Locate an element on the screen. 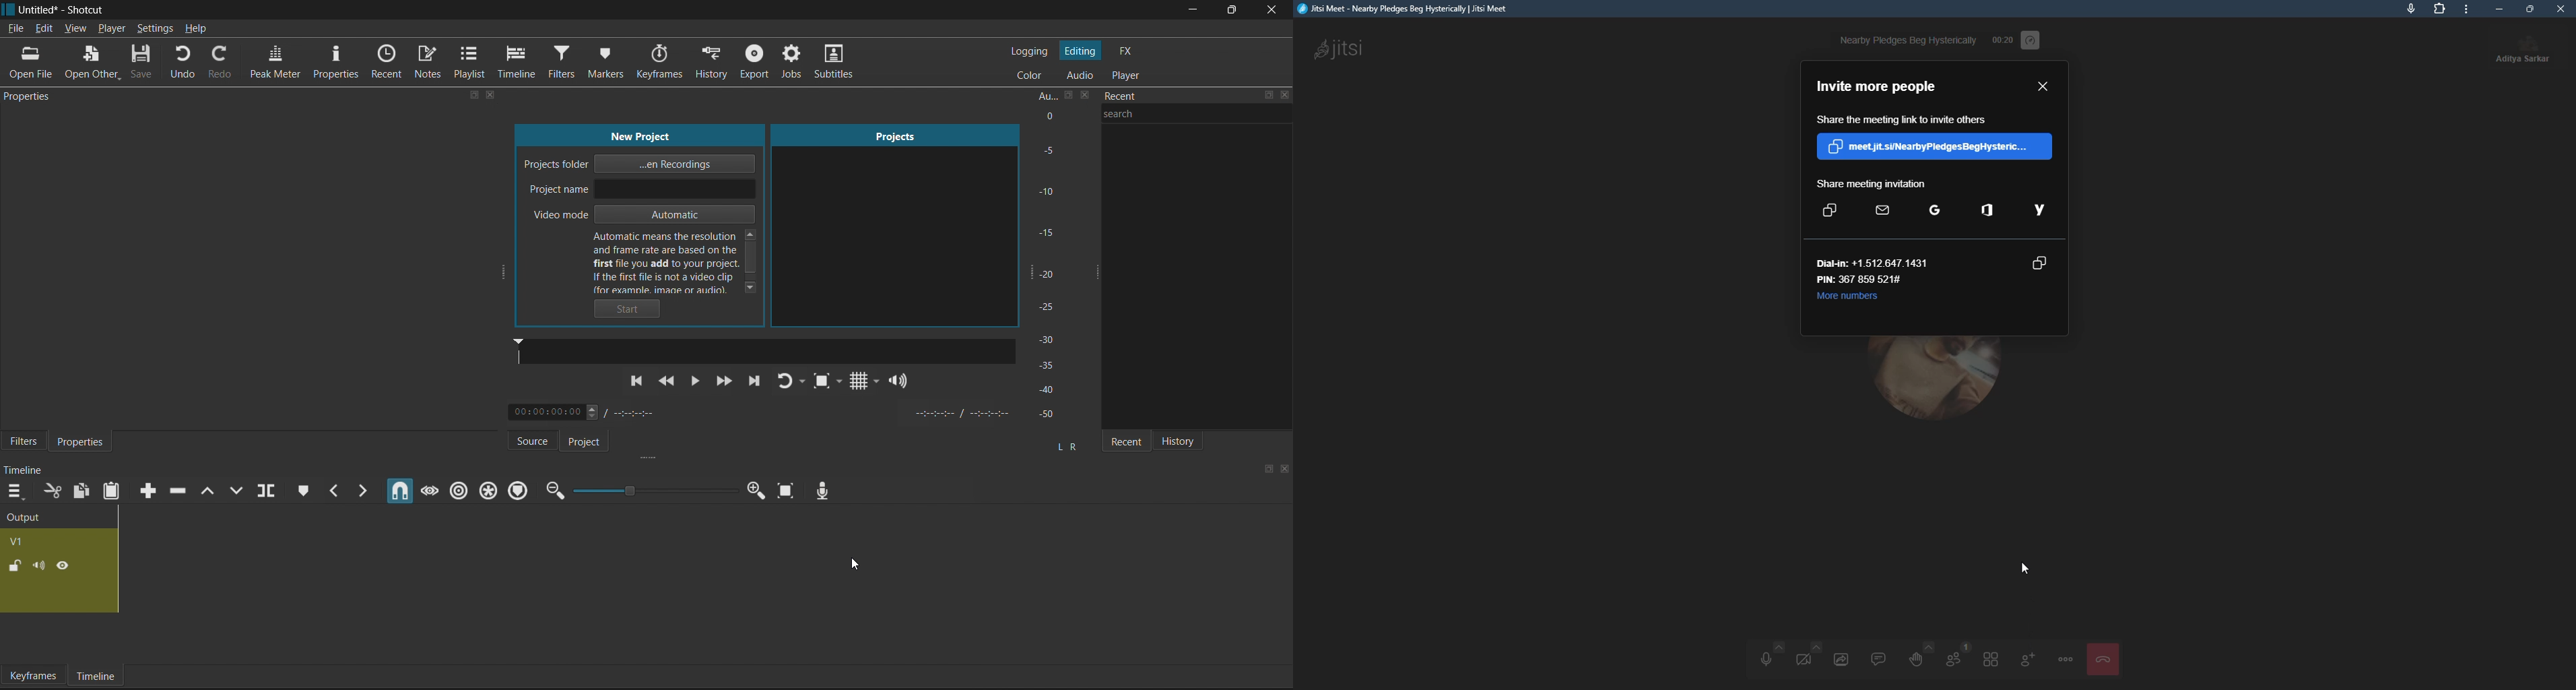  Output is located at coordinates (54, 515).